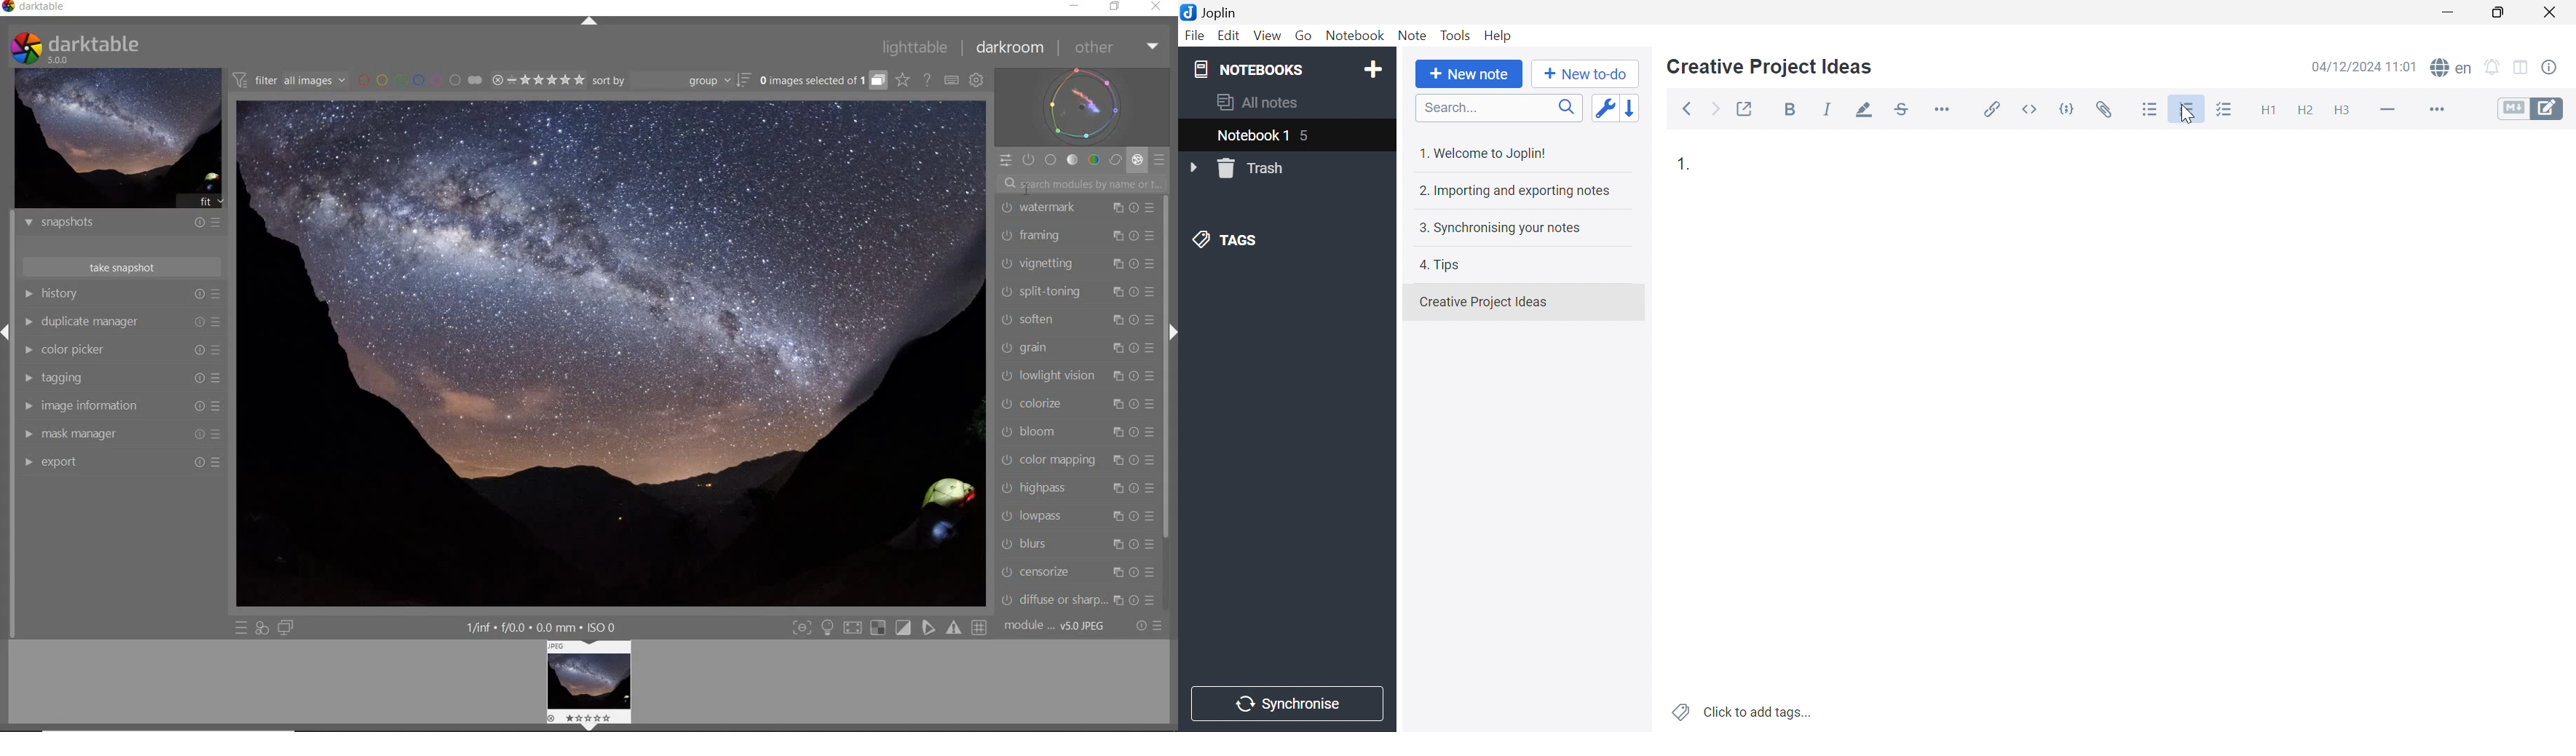 The width and height of the screenshot is (2576, 756). Describe the element at coordinates (2453, 12) in the screenshot. I see `Minimize` at that location.